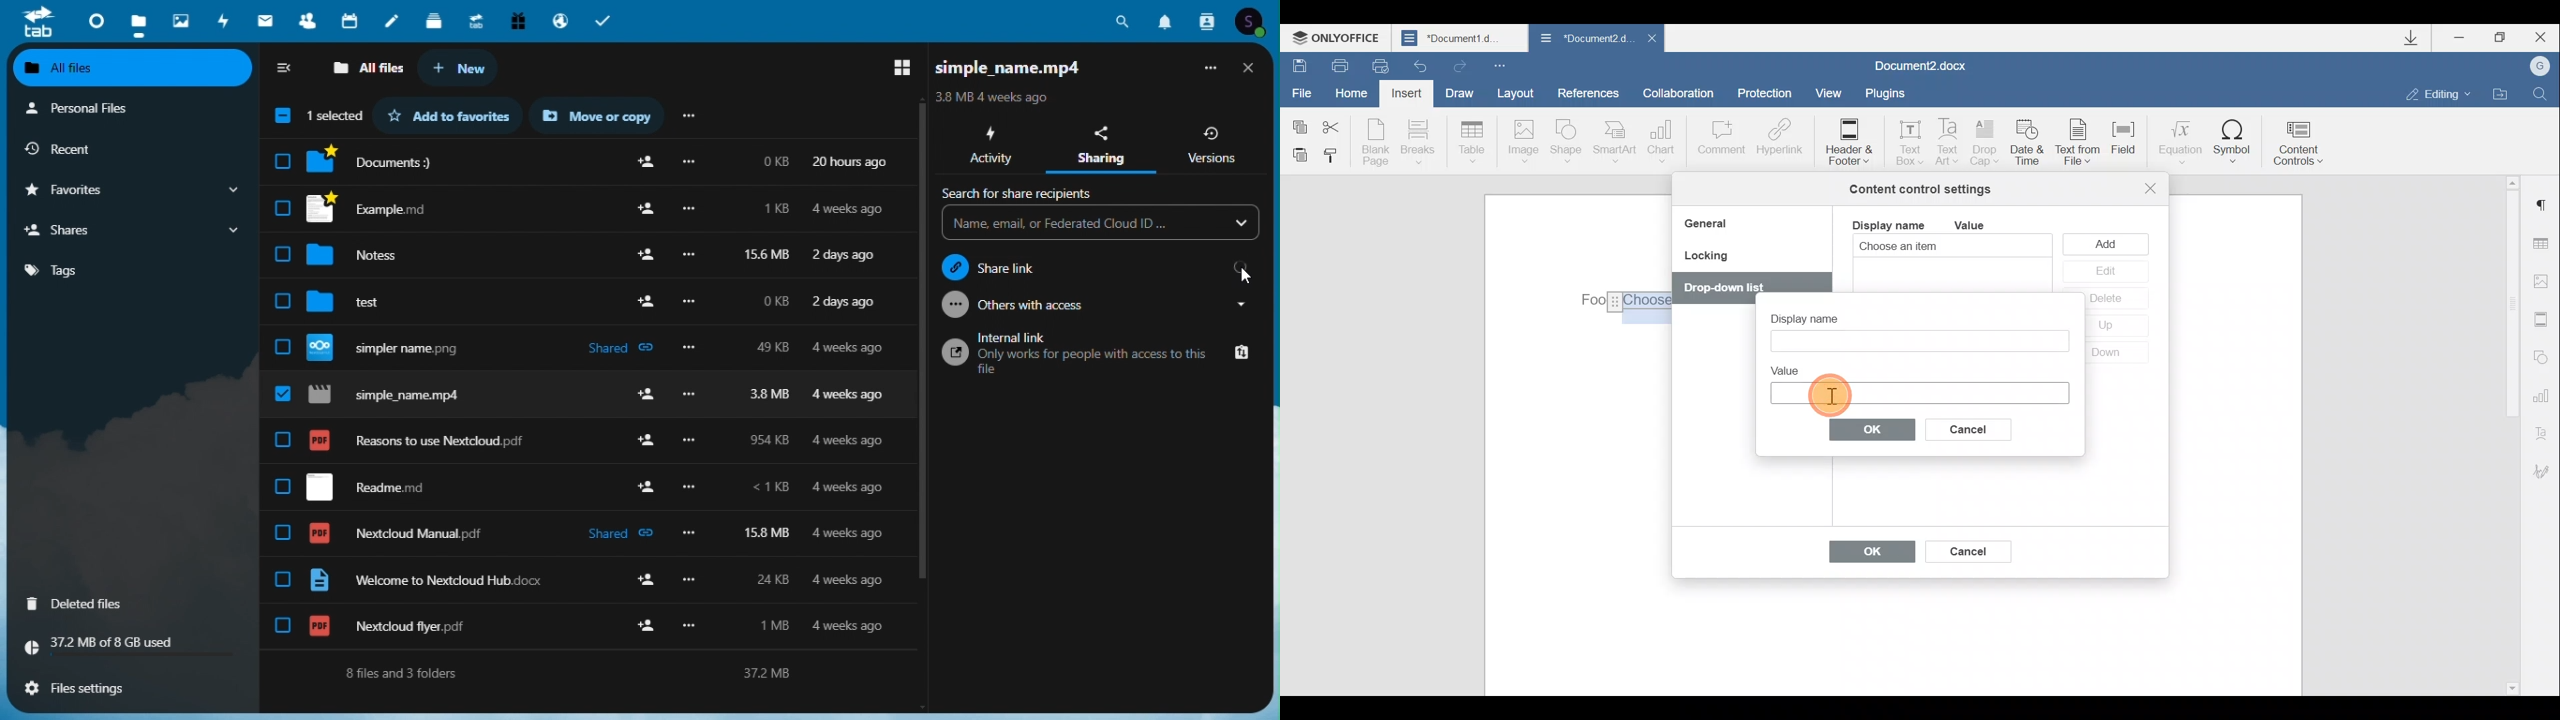  What do you see at coordinates (1332, 158) in the screenshot?
I see `Copy style` at bounding box center [1332, 158].